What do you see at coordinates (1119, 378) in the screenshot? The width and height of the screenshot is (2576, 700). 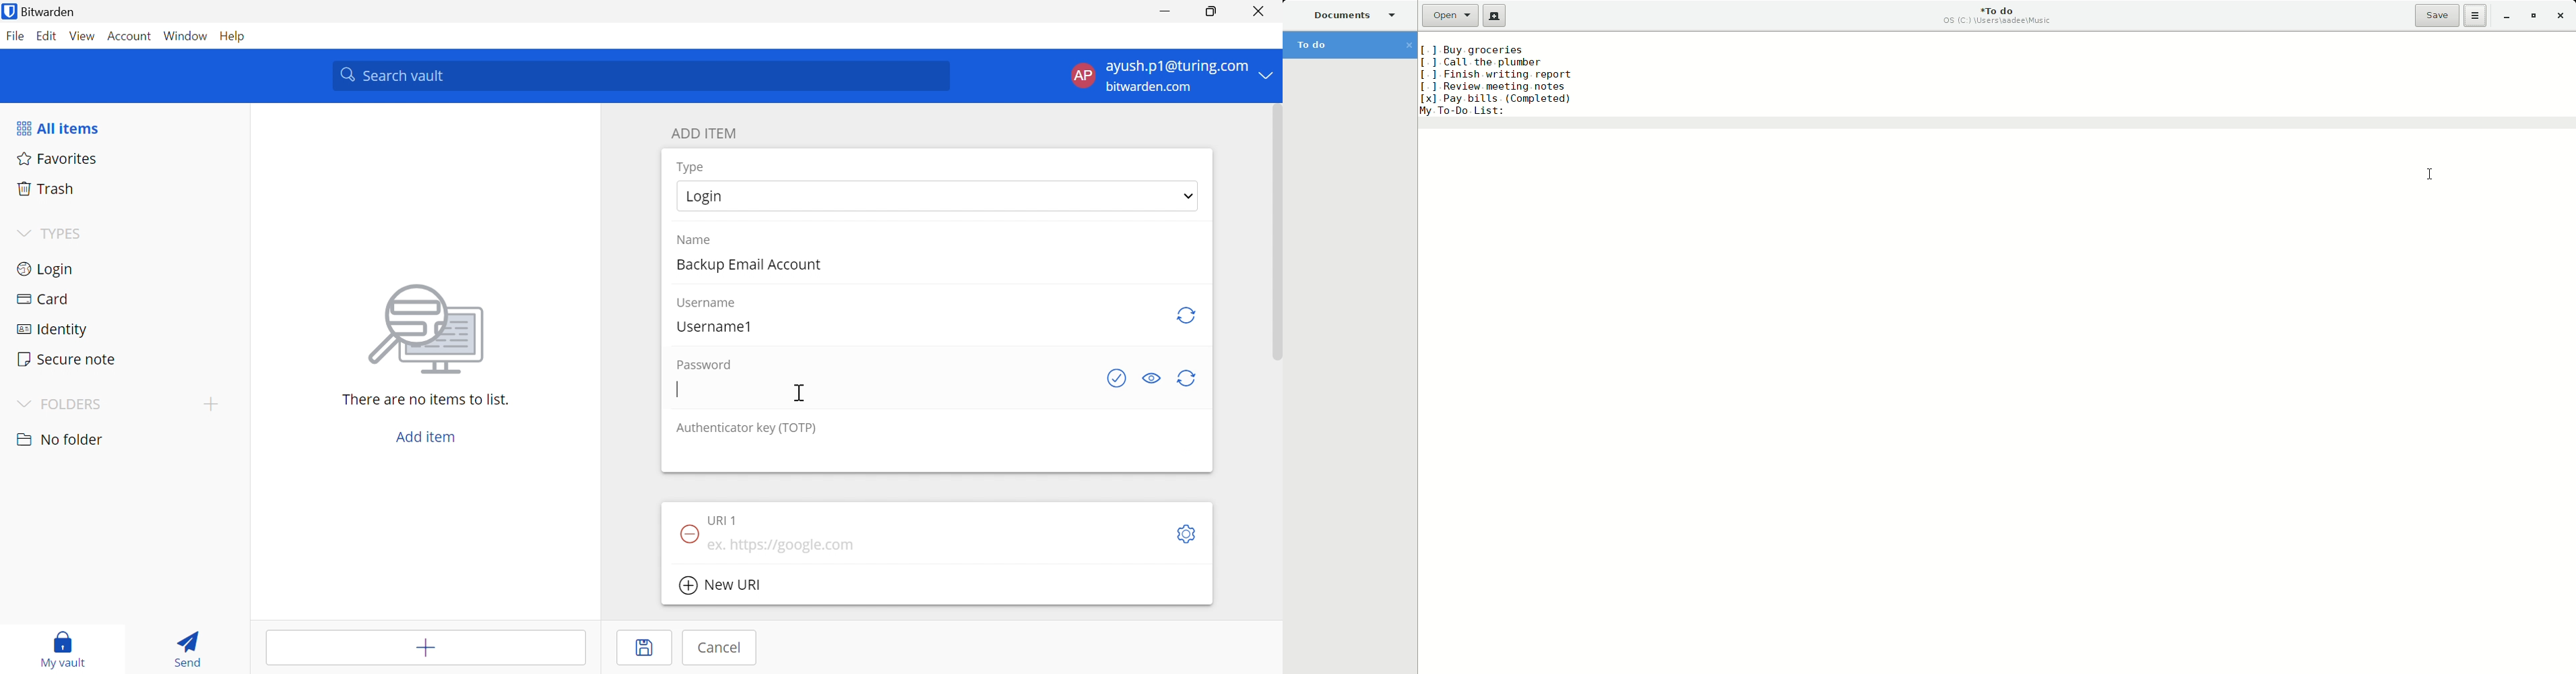 I see `Check if password has been exposed` at bounding box center [1119, 378].